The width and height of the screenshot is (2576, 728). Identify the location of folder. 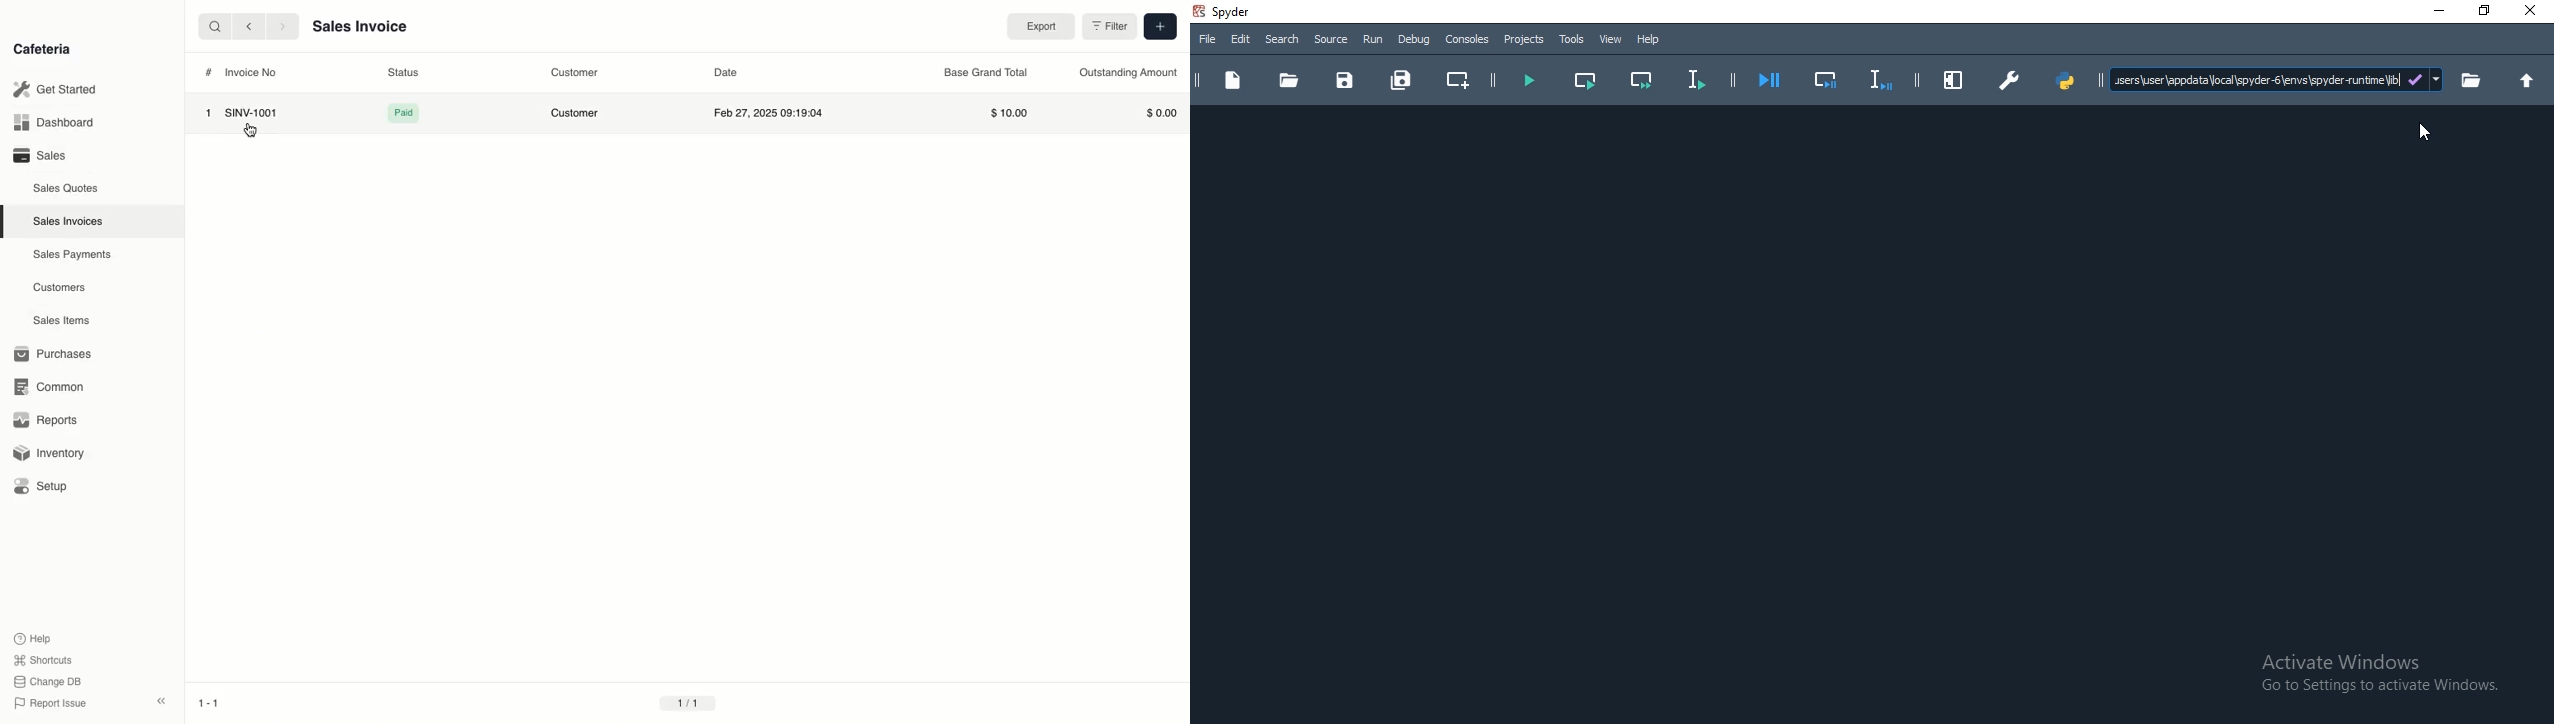
(1288, 79).